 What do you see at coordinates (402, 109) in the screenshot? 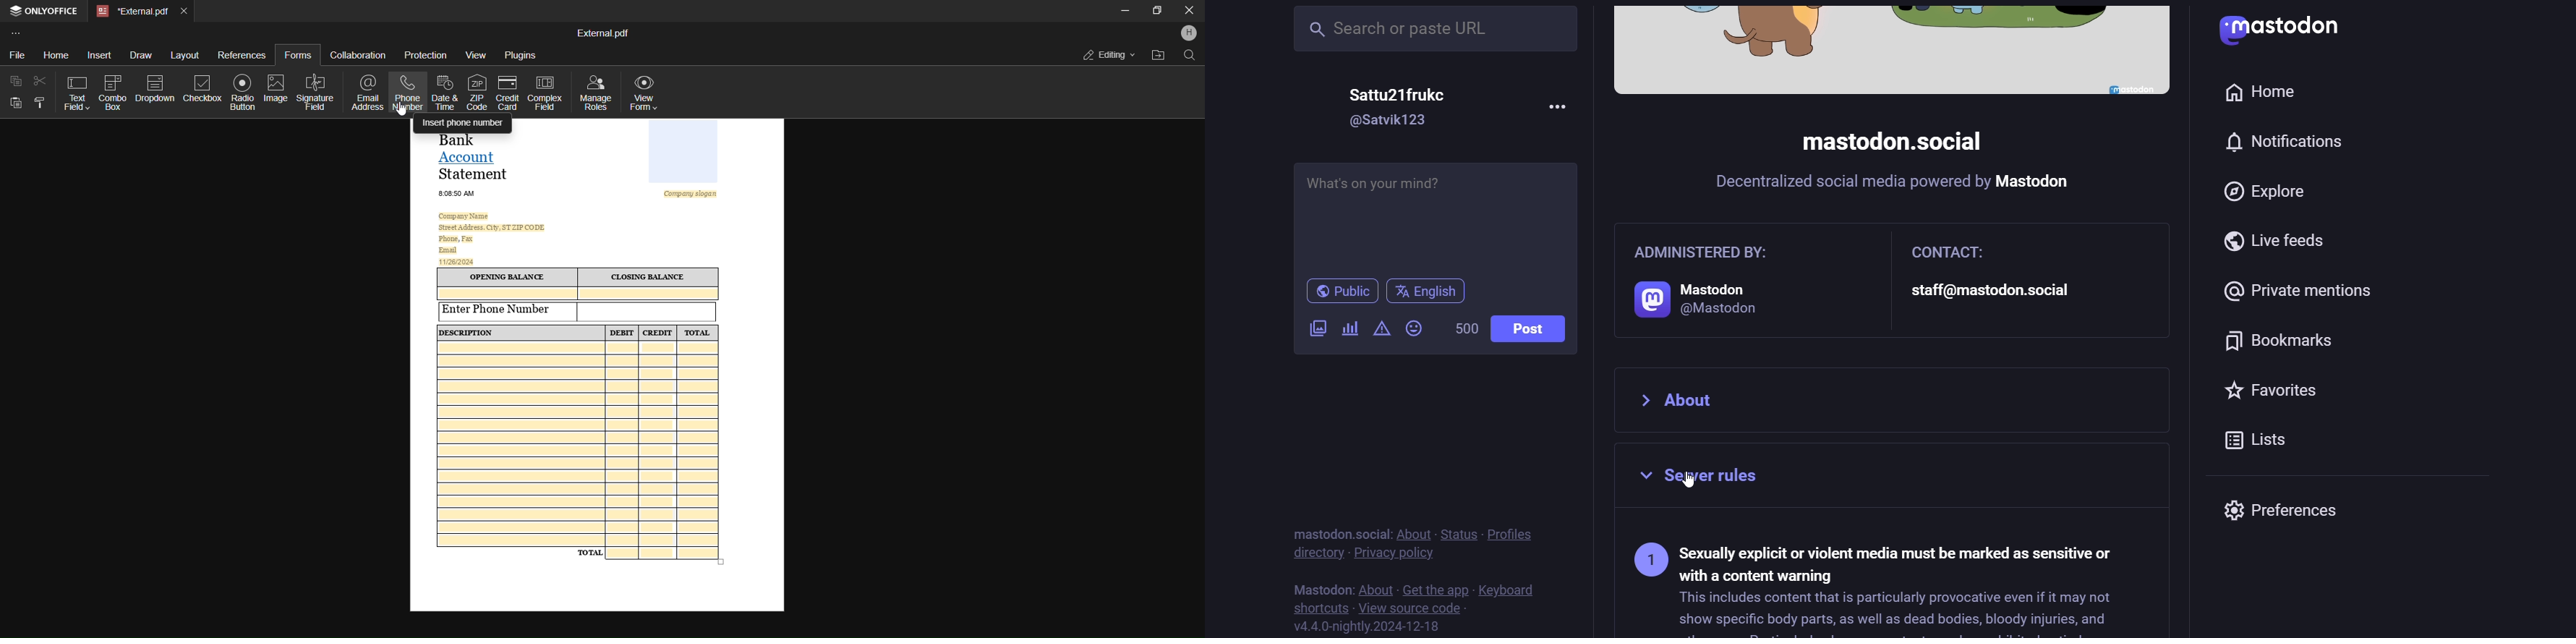
I see `cursor` at bounding box center [402, 109].